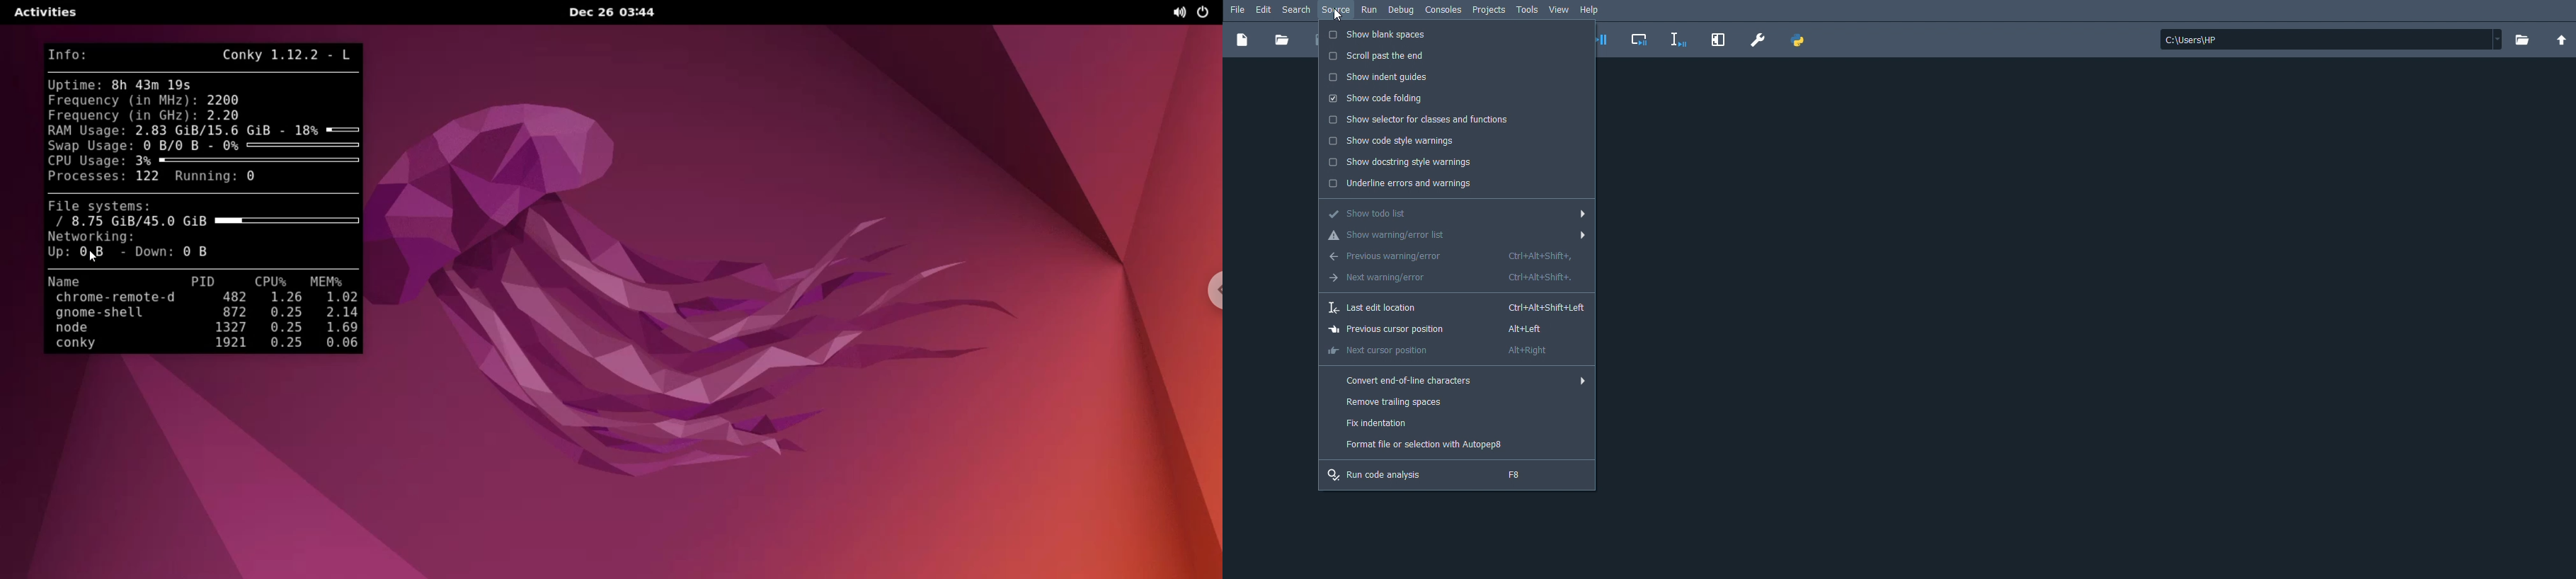 The width and height of the screenshot is (2576, 588). Describe the element at coordinates (1490, 11) in the screenshot. I see `Projects` at that location.